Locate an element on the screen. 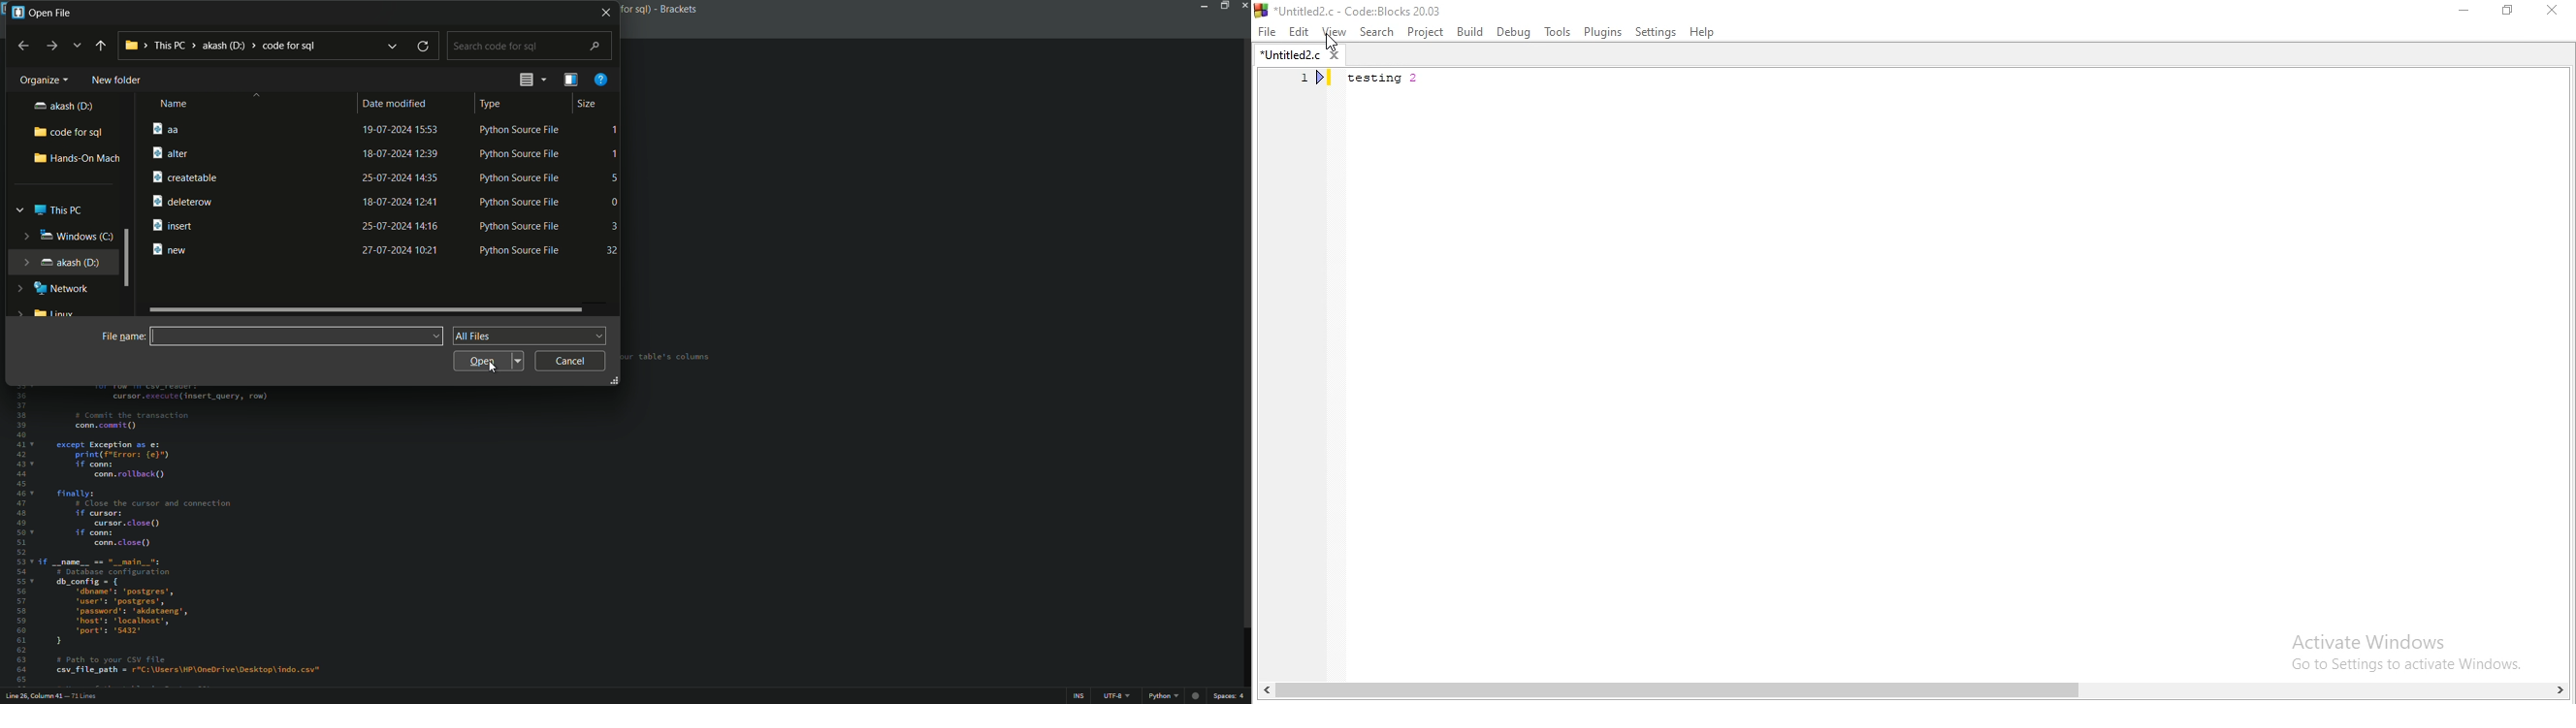 The image size is (2576, 728). plugins is located at coordinates (1602, 31).